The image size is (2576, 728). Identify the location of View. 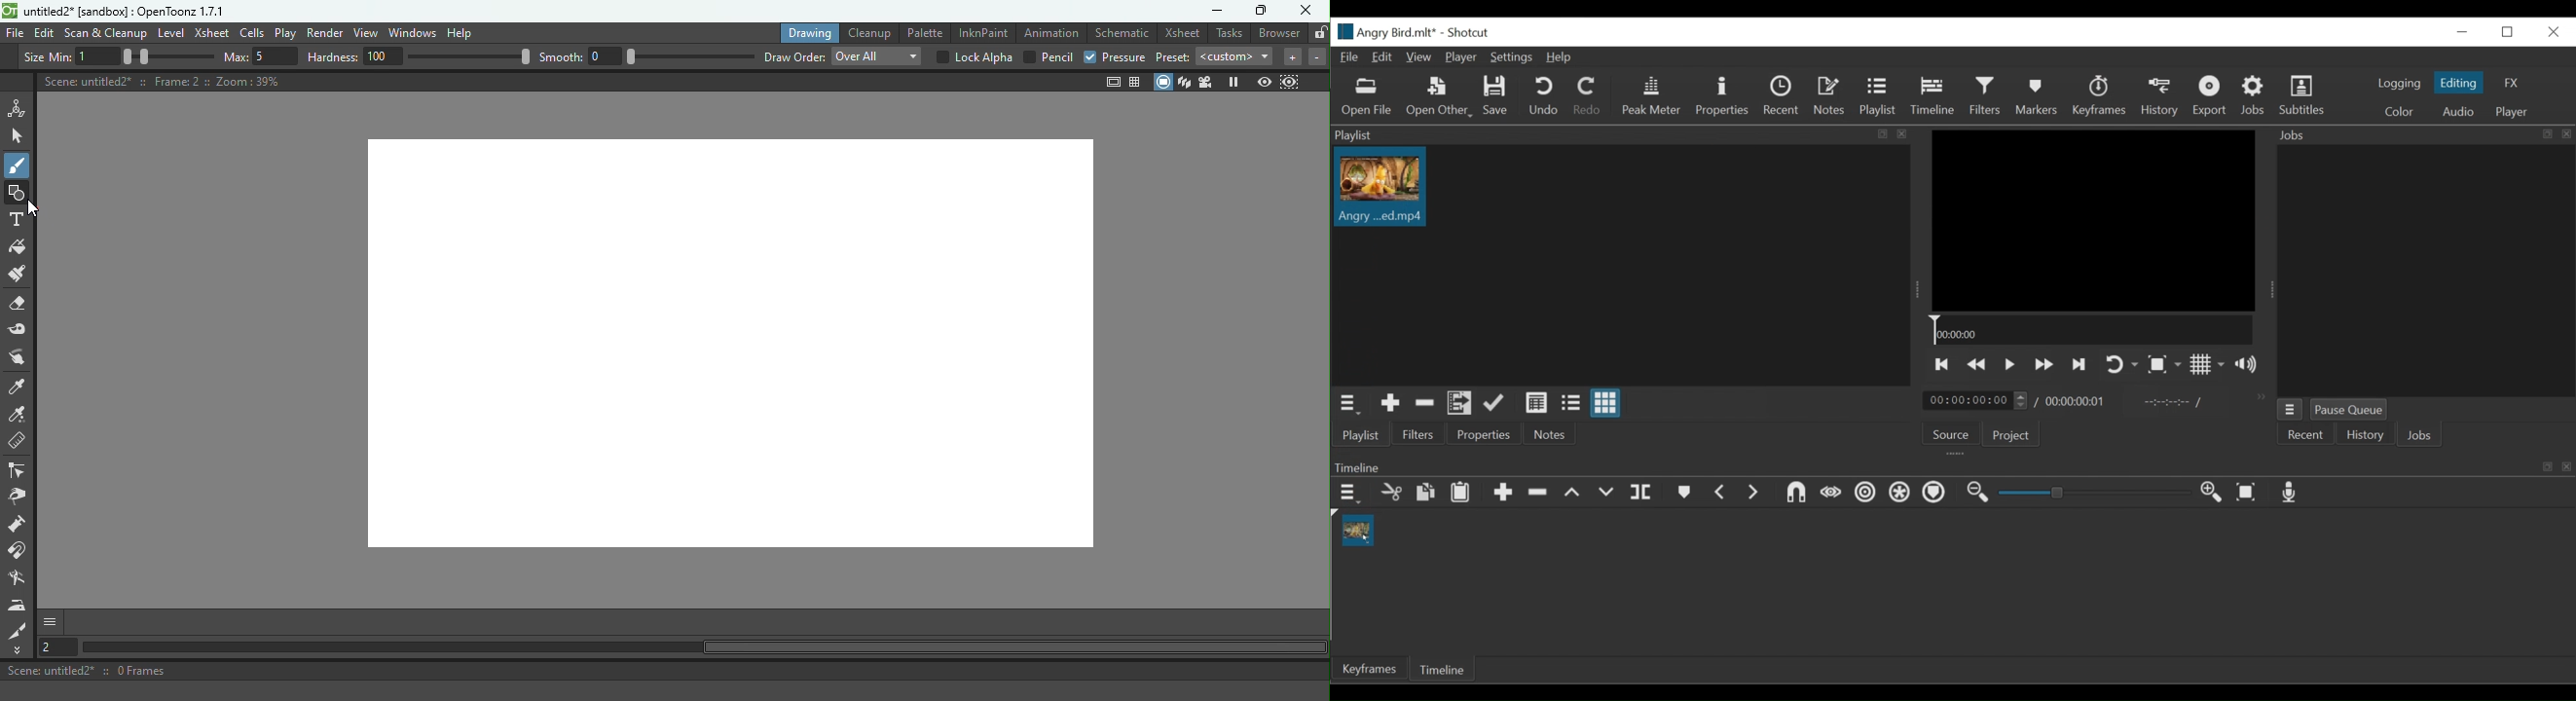
(1418, 58).